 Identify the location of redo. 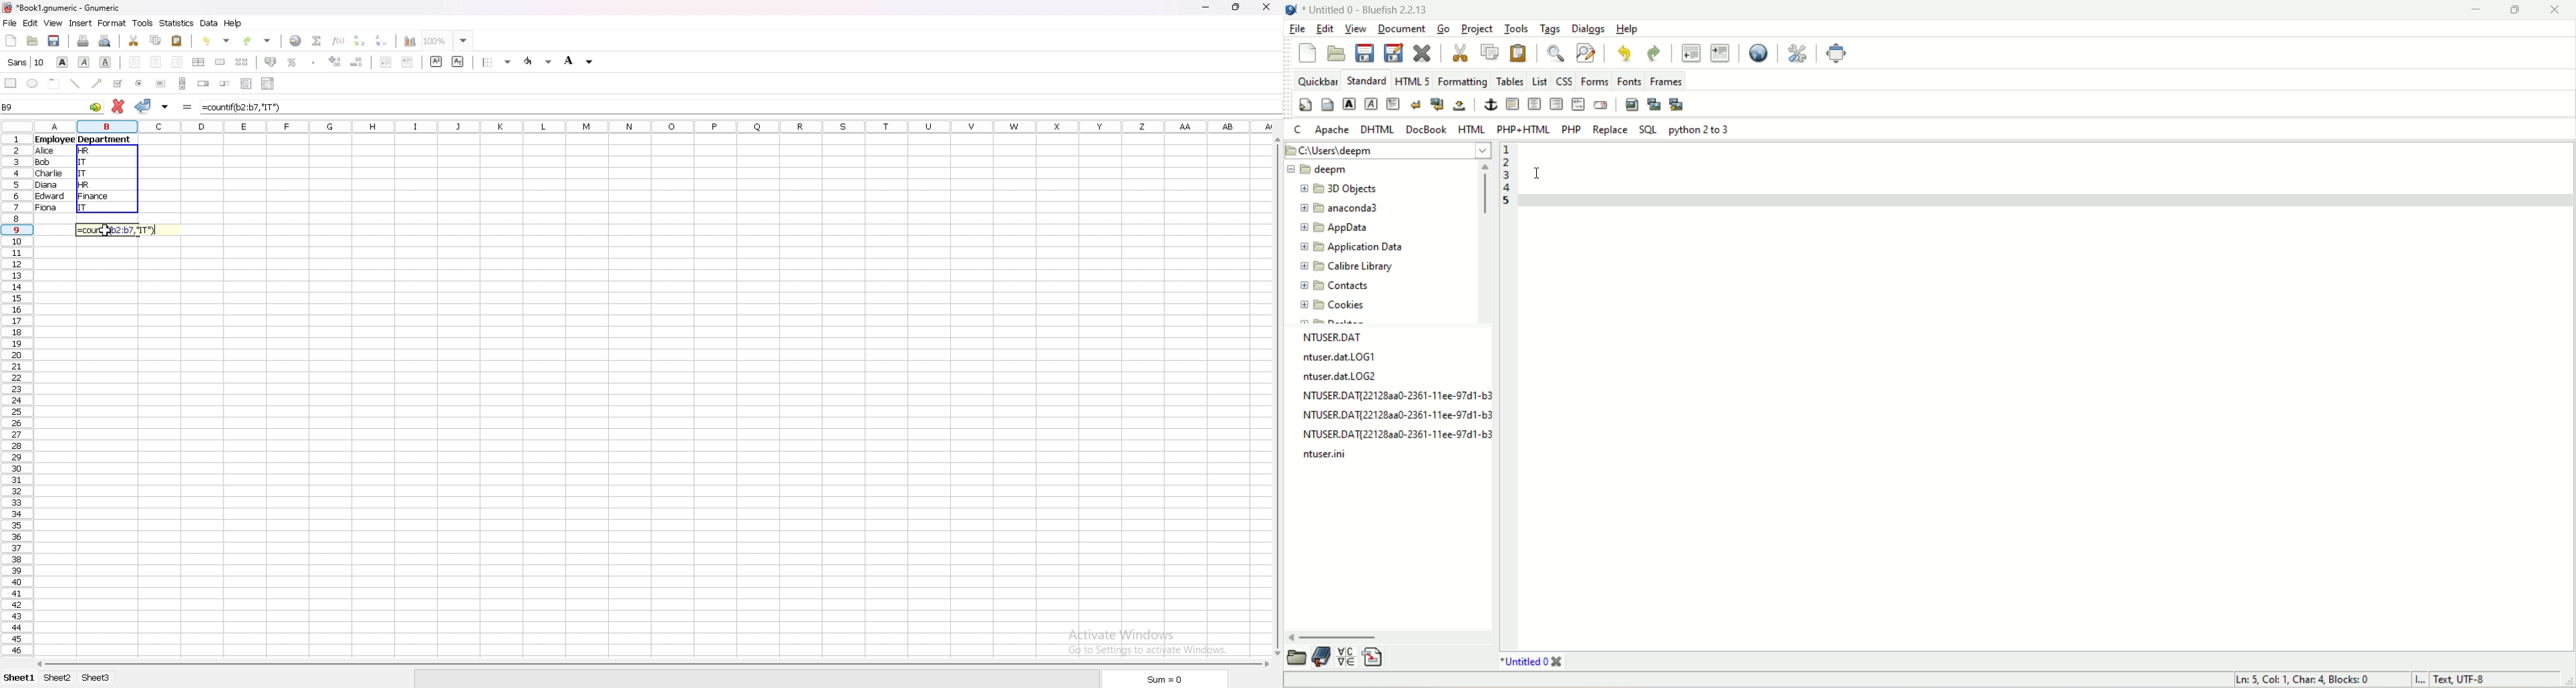
(1651, 51).